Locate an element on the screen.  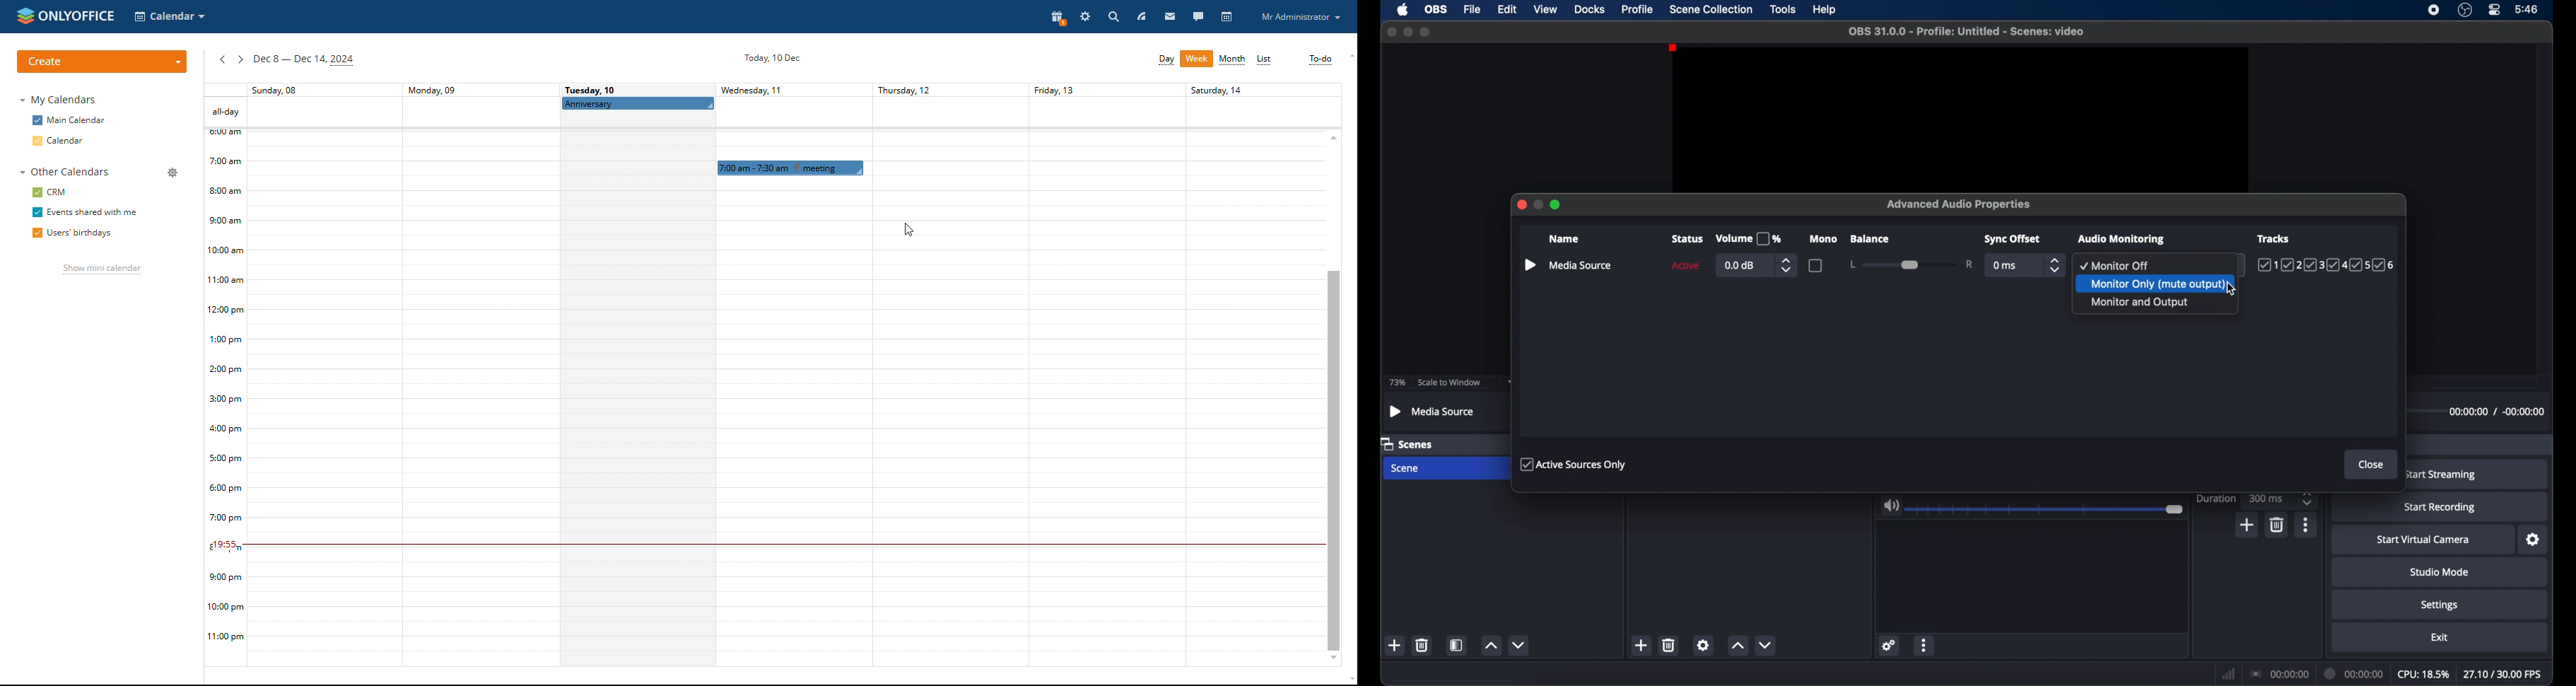
volume is located at coordinates (1748, 239).